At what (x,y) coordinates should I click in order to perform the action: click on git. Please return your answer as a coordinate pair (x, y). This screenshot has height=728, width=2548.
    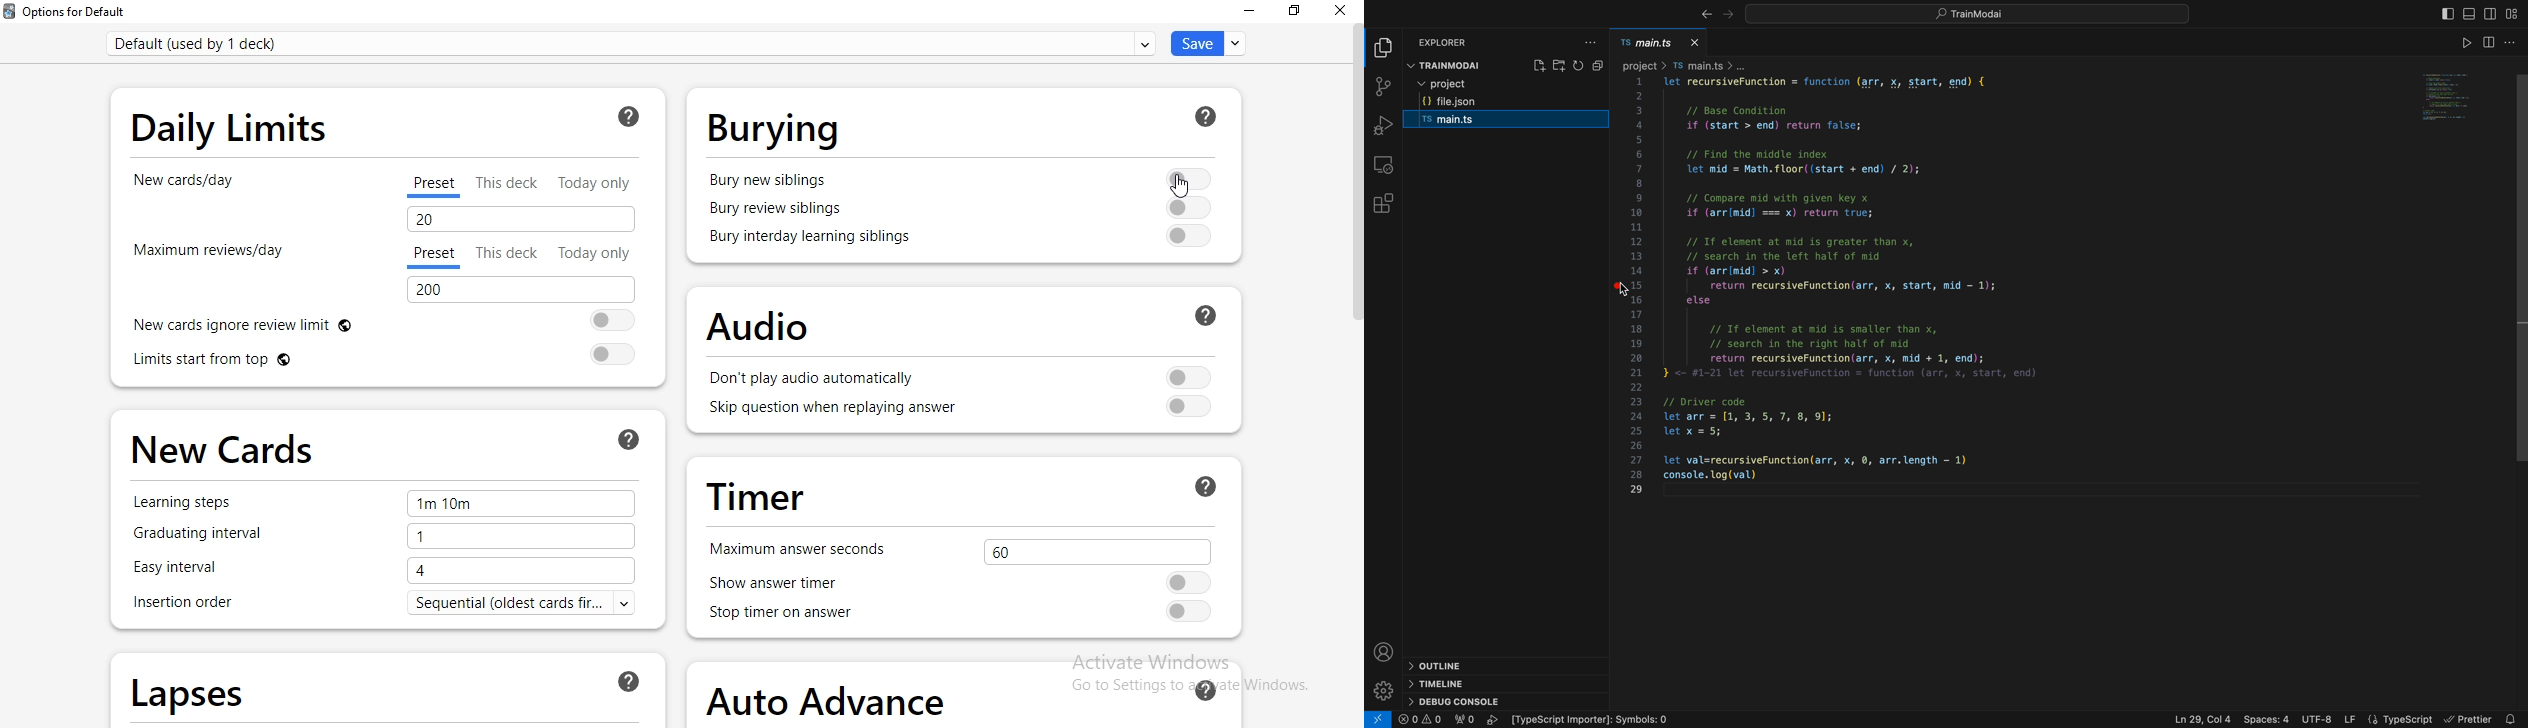
    Looking at the image, I should click on (1383, 88).